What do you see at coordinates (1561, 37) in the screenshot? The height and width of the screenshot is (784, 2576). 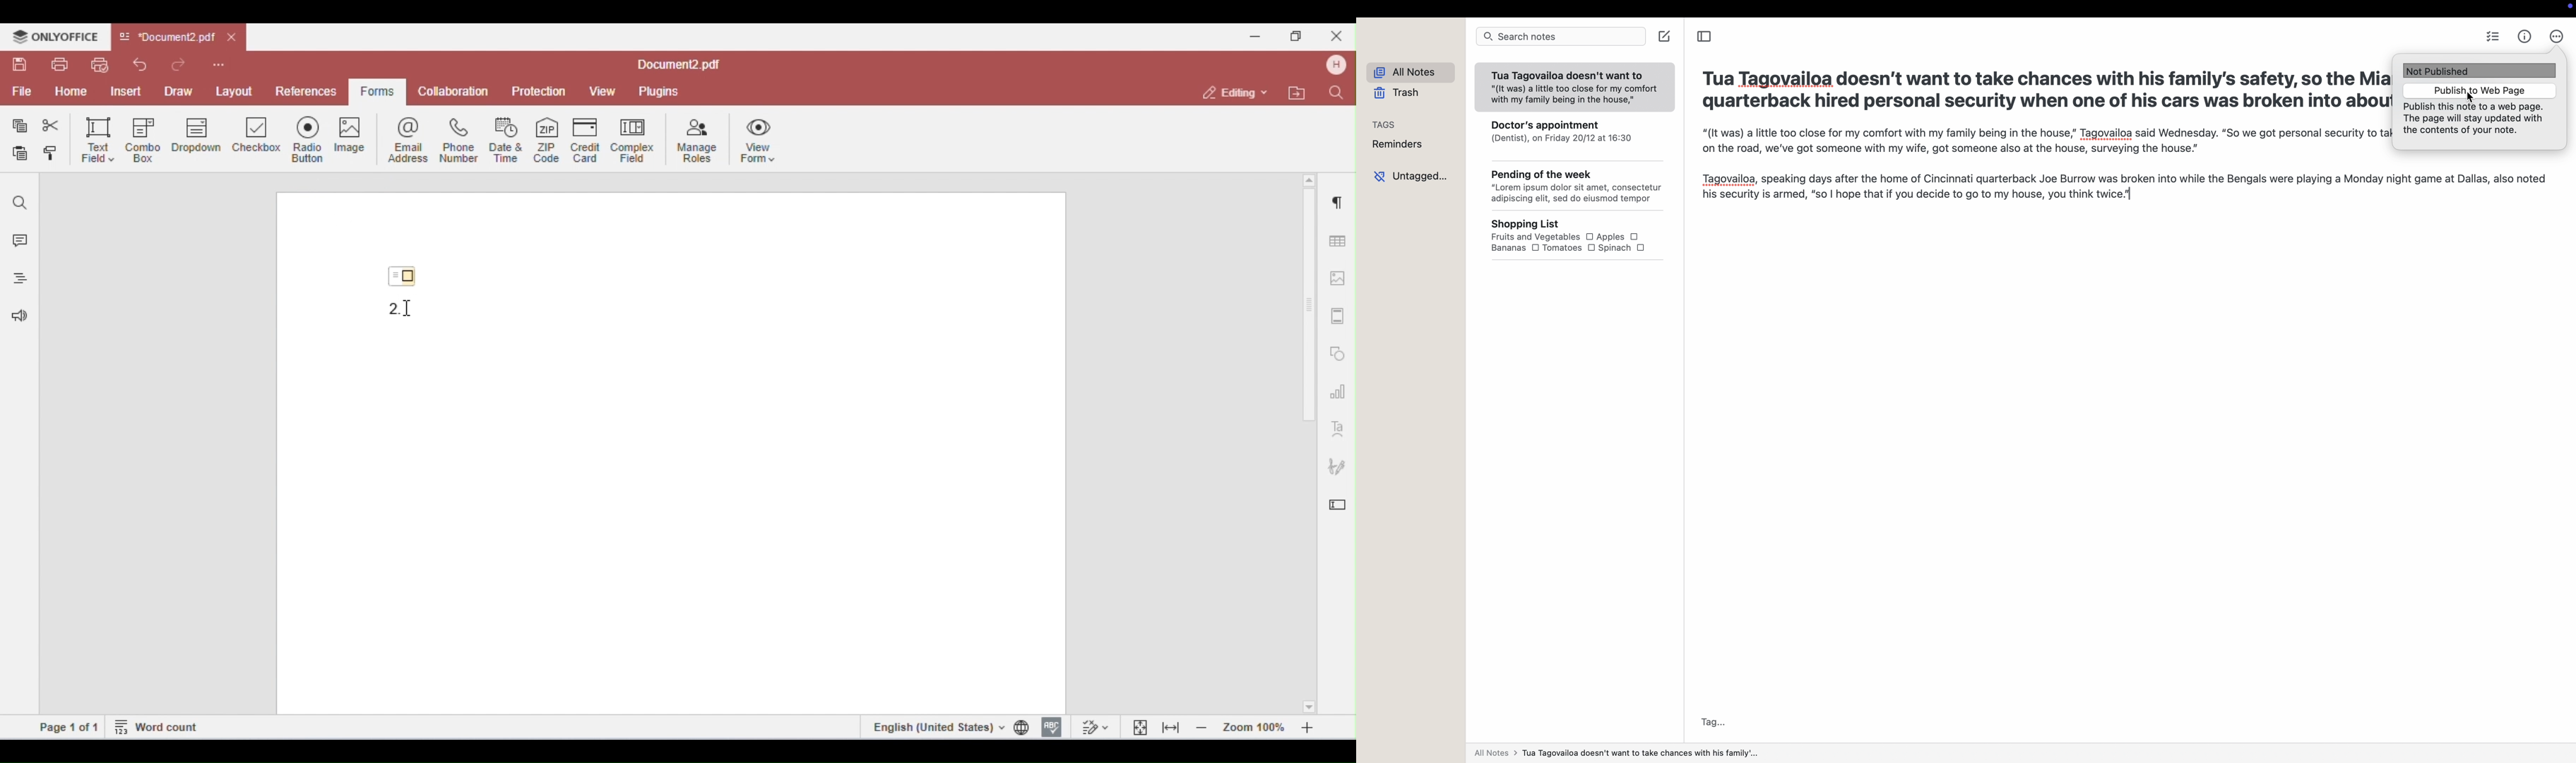 I see `search bar` at bounding box center [1561, 37].